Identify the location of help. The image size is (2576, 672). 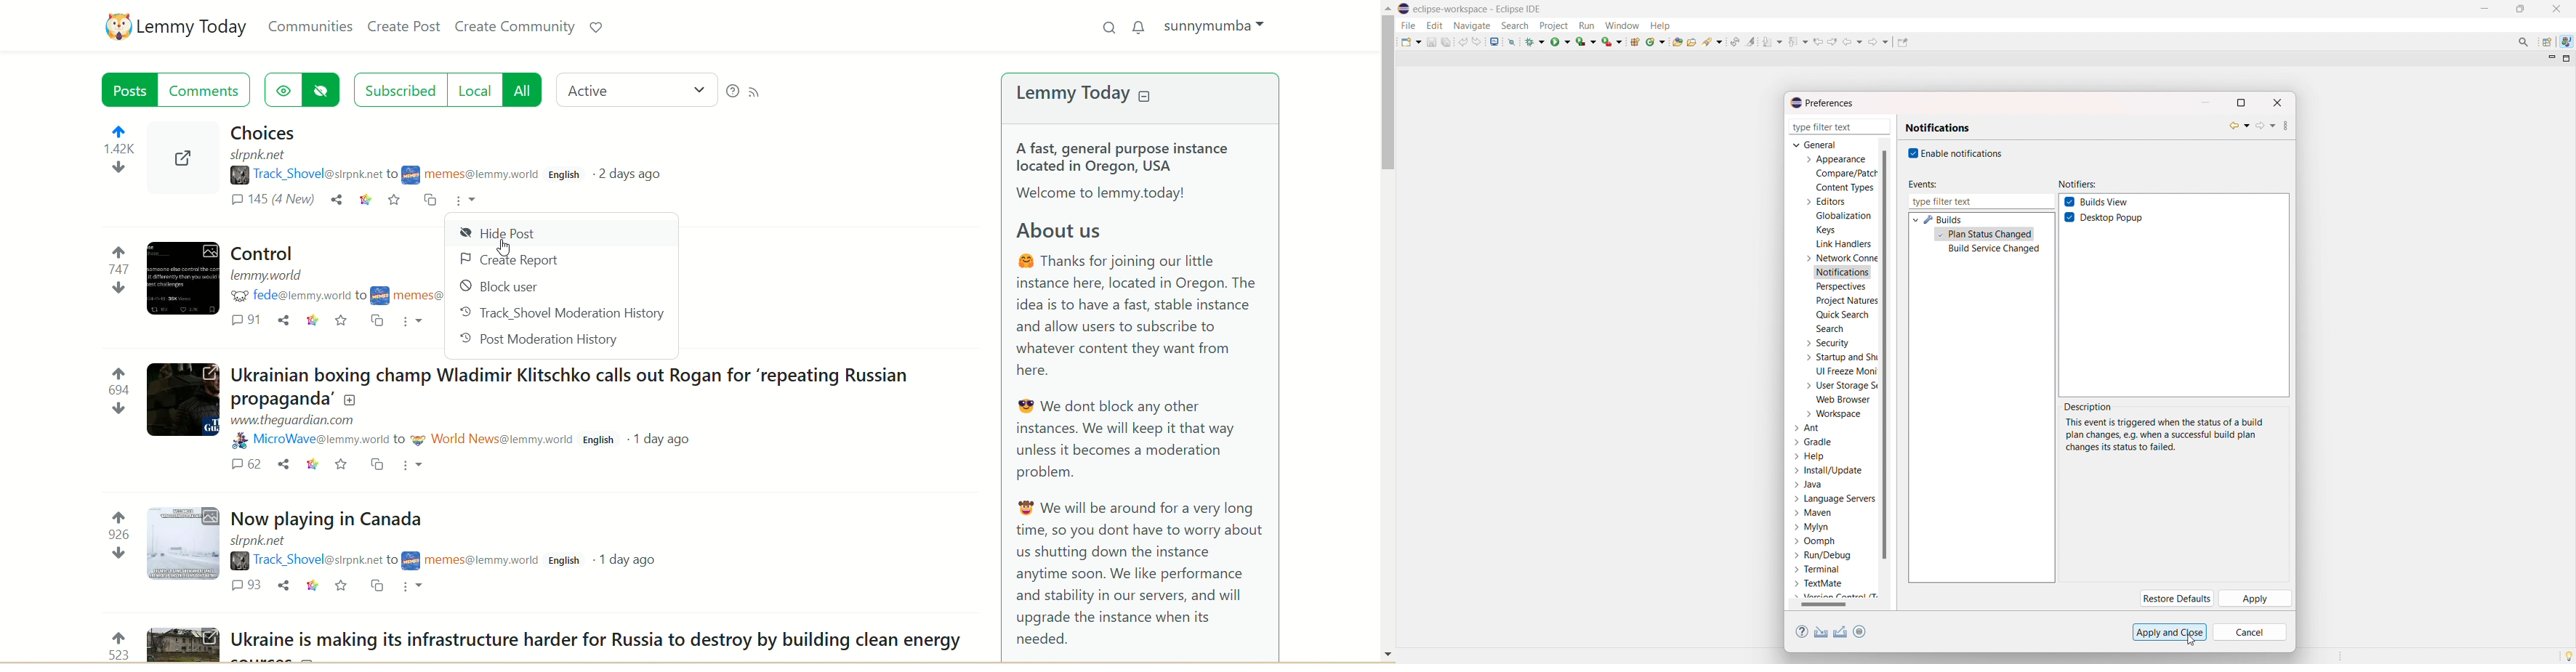
(1802, 632).